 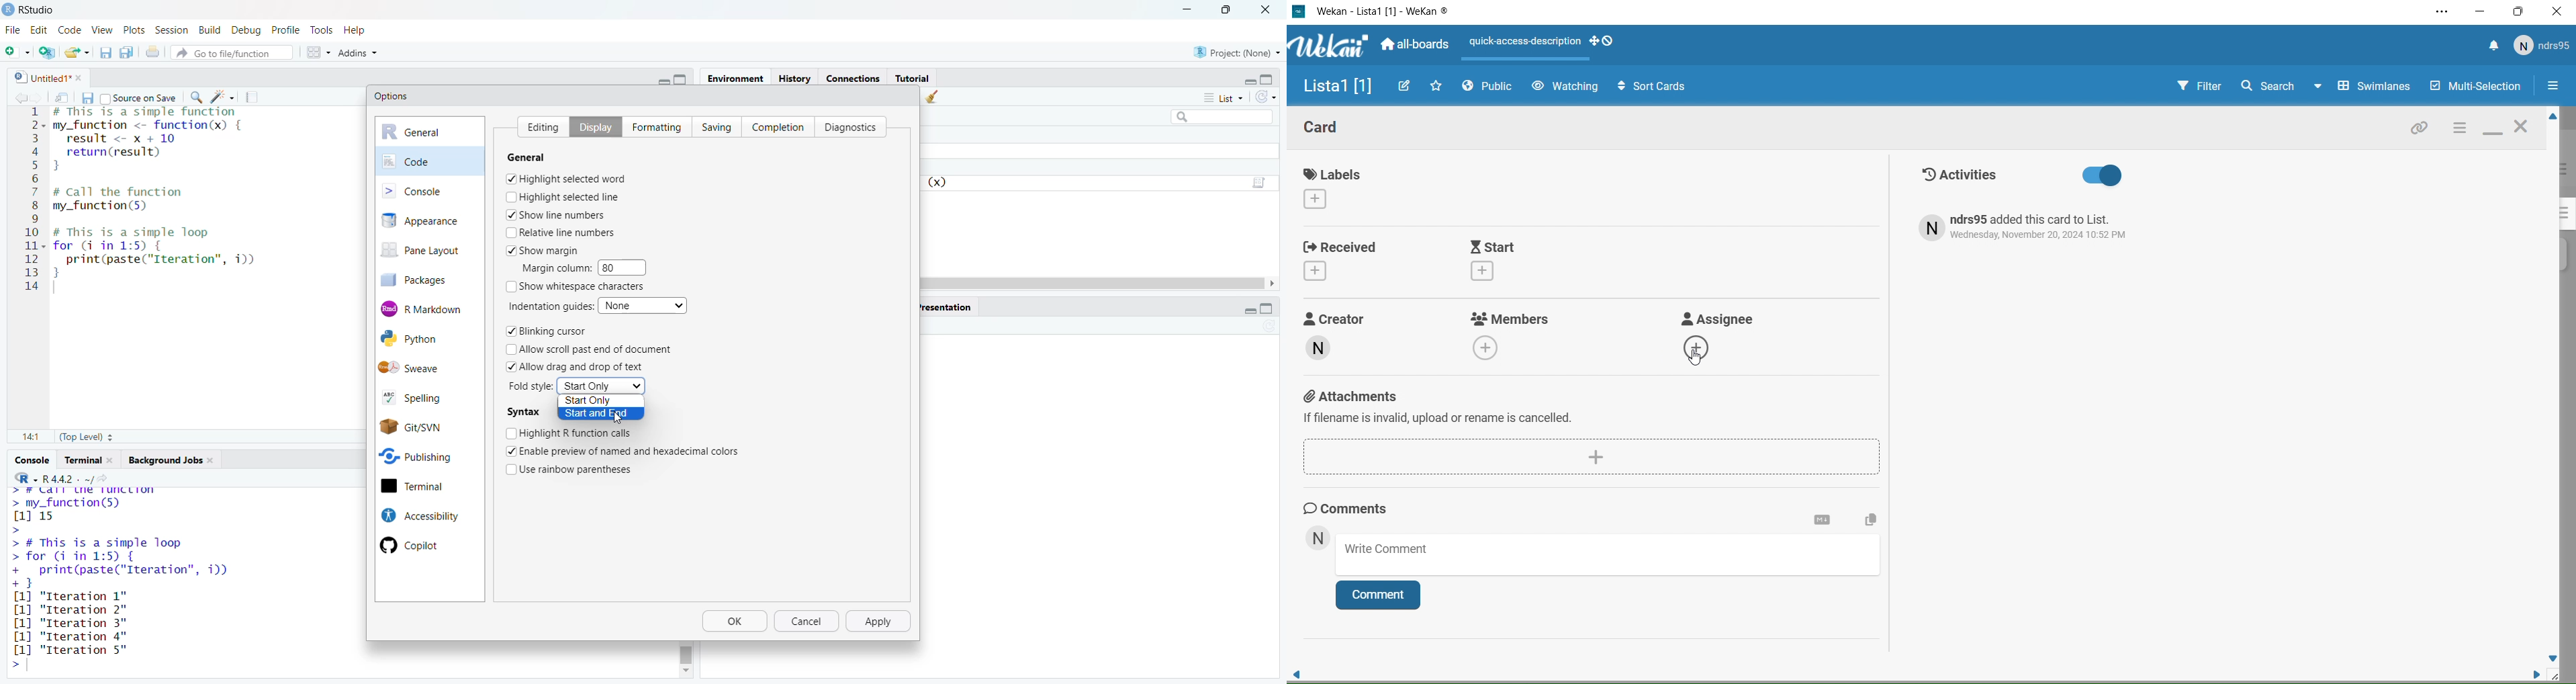 What do you see at coordinates (1610, 557) in the screenshot?
I see `Write Comment` at bounding box center [1610, 557].